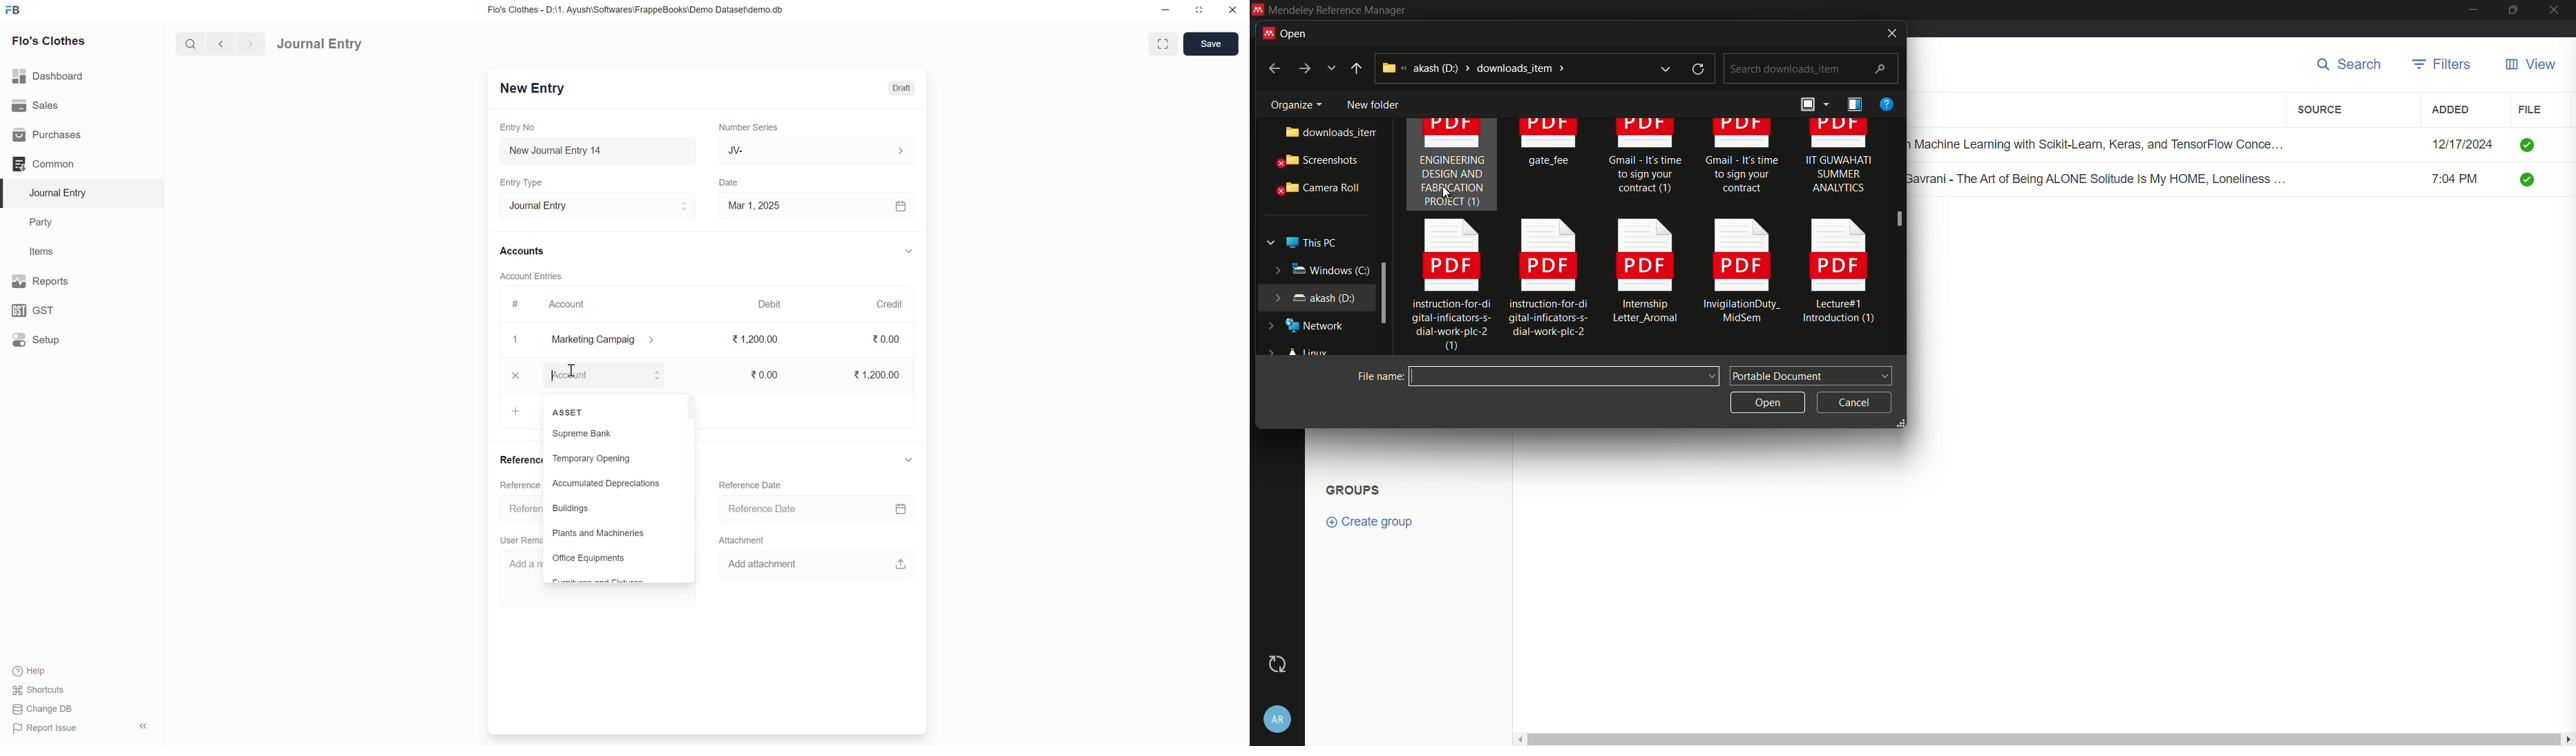 The image size is (2576, 756). I want to click on #, so click(516, 304).